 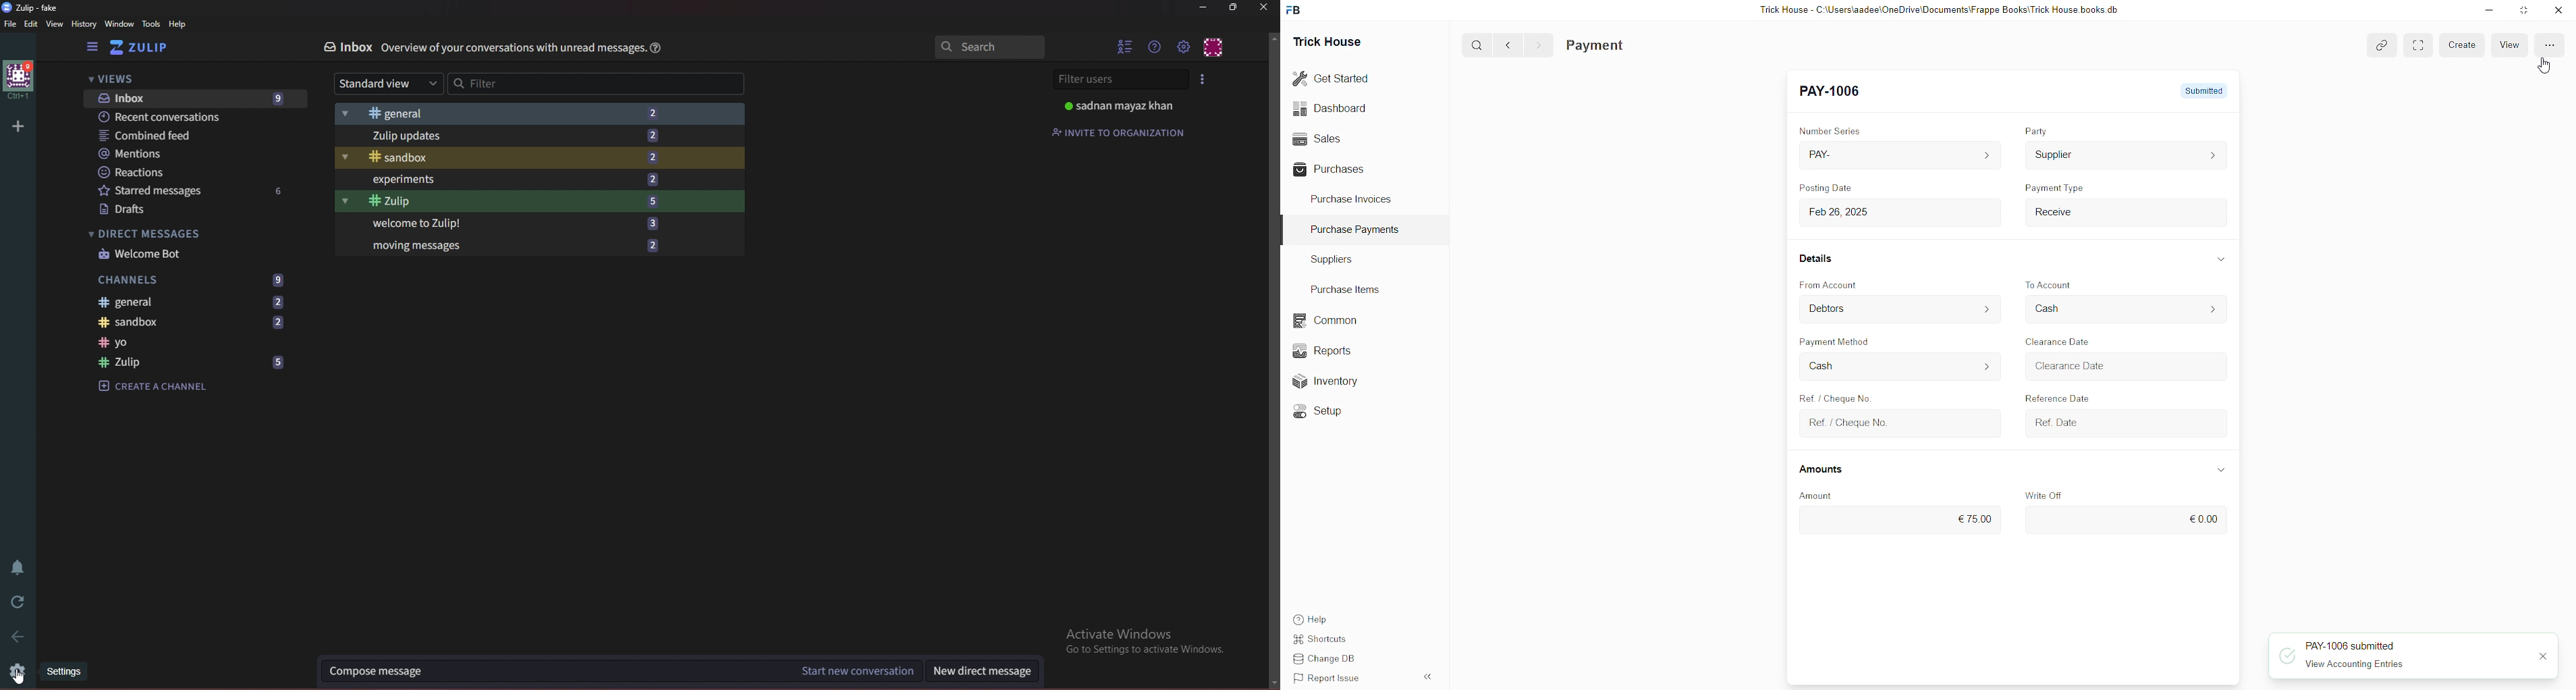 What do you see at coordinates (1323, 319) in the screenshot?
I see `Common` at bounding box center [1323, 319].